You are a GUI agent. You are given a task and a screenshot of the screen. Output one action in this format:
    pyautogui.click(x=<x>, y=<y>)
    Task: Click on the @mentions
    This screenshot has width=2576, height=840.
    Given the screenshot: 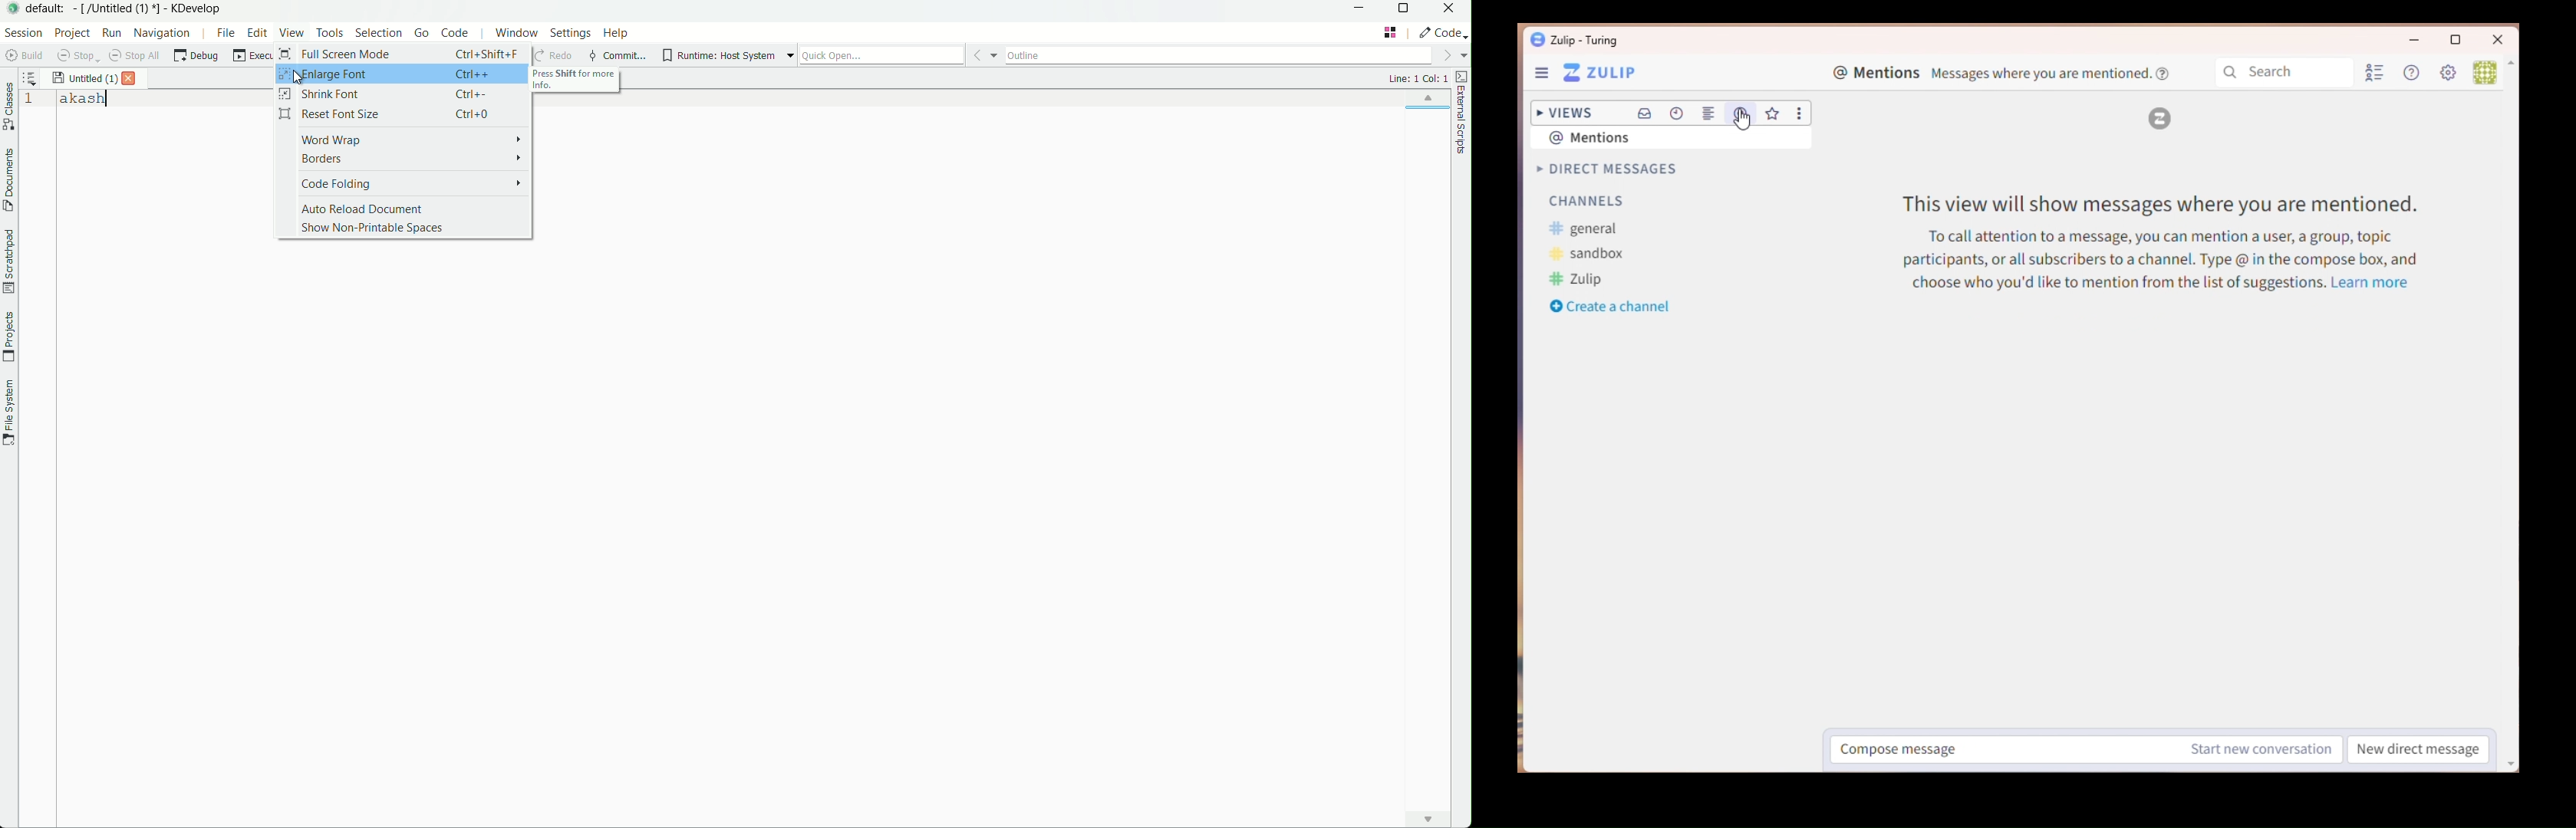 What is the action you would take?
    pyautogui.click(x=1991, y=74)
    